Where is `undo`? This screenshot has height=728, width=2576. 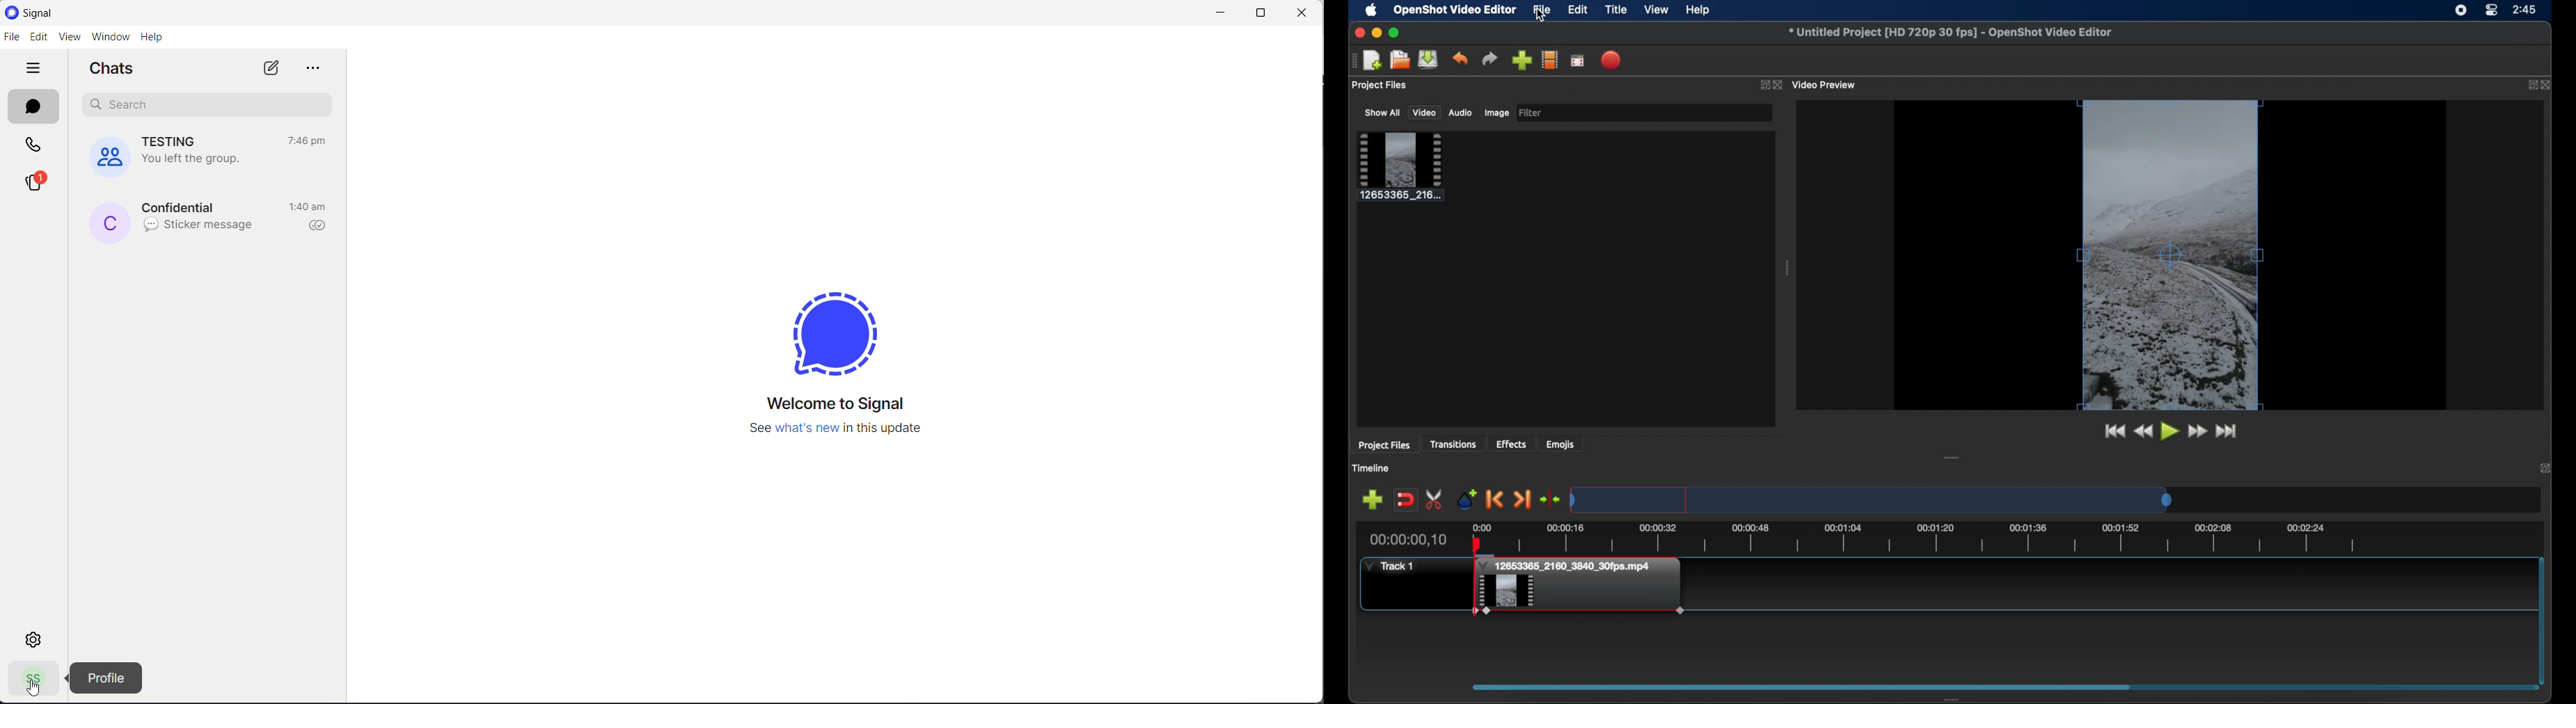 undo is located at coordinates (1460, 59).